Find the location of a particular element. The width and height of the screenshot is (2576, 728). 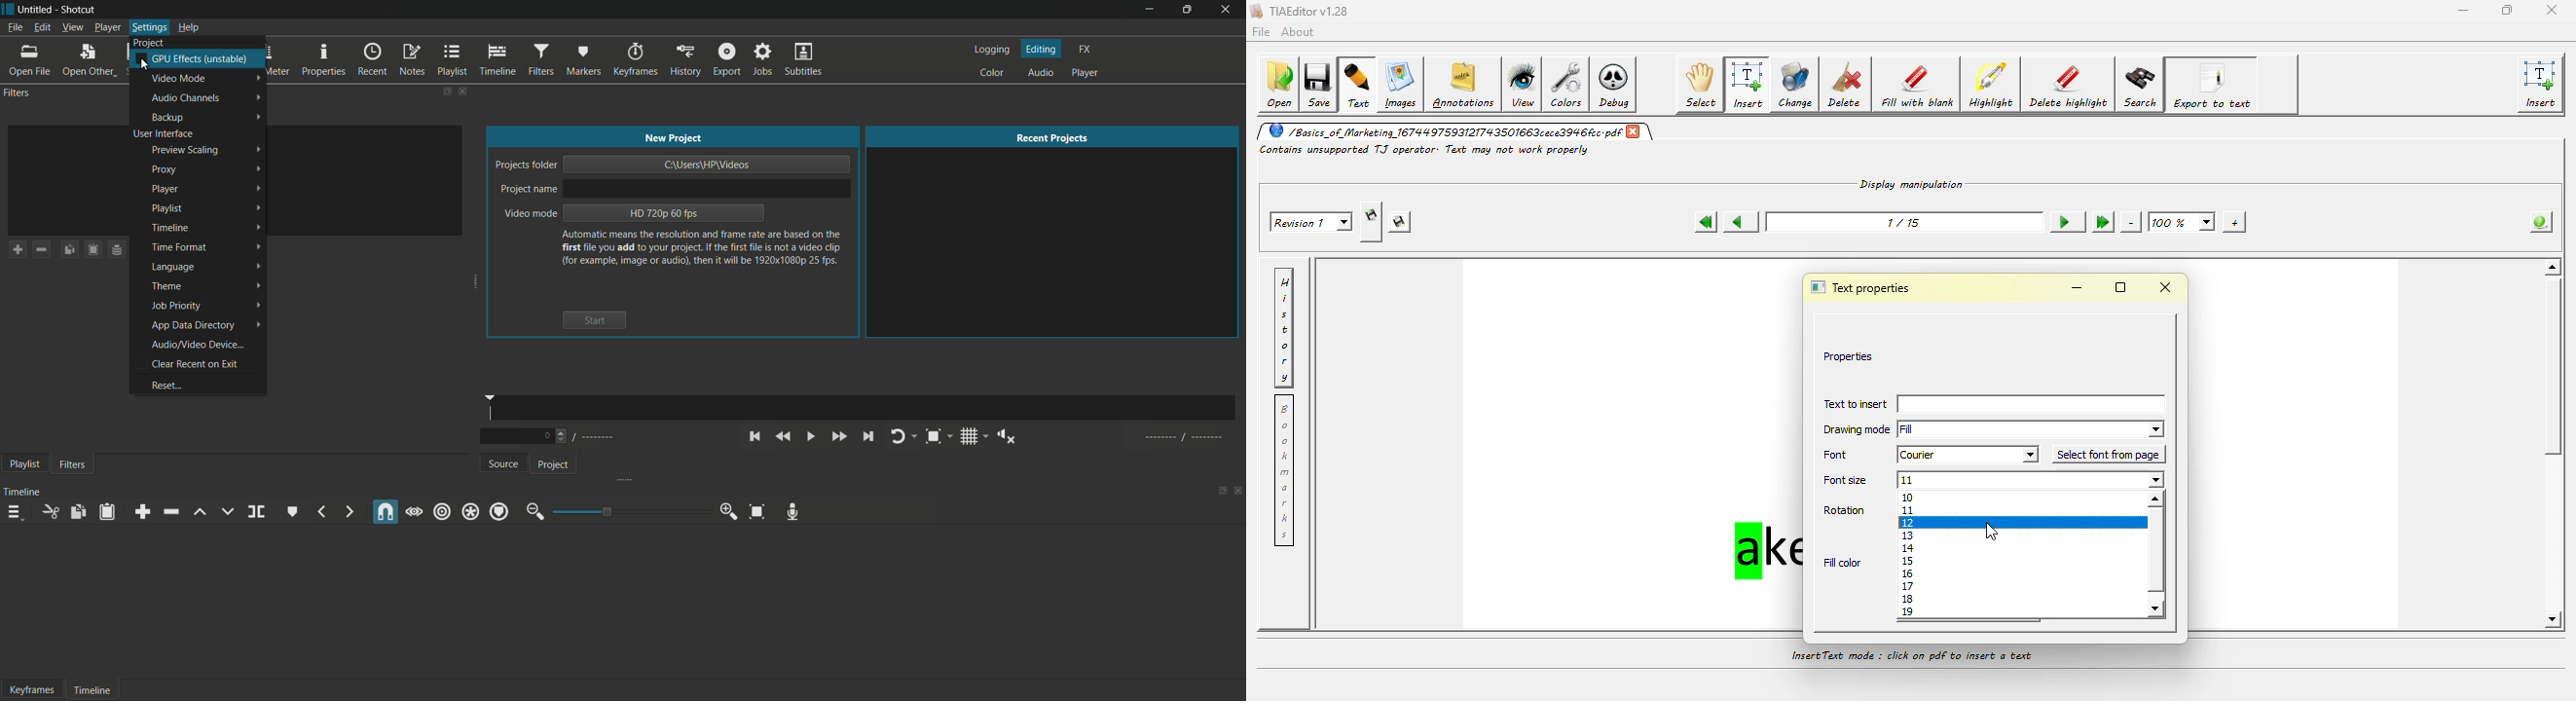

zoom in is located at coordinates (731, 511).